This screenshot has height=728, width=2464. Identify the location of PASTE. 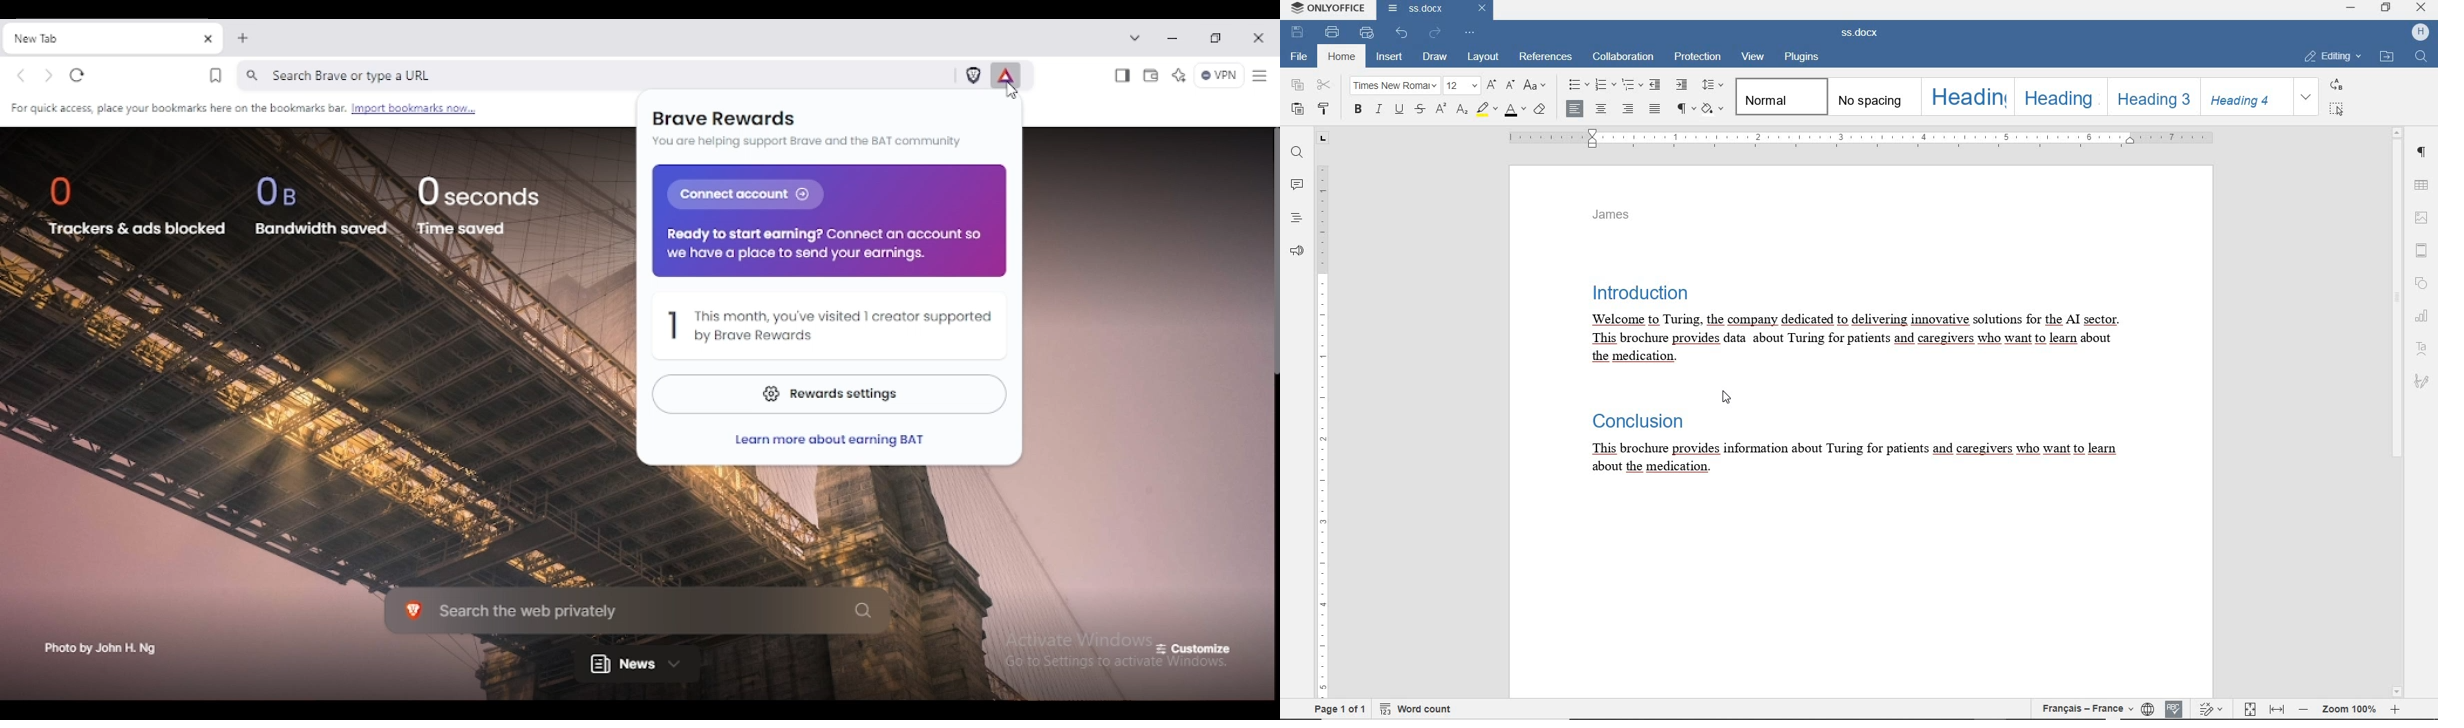
(1298, 110).